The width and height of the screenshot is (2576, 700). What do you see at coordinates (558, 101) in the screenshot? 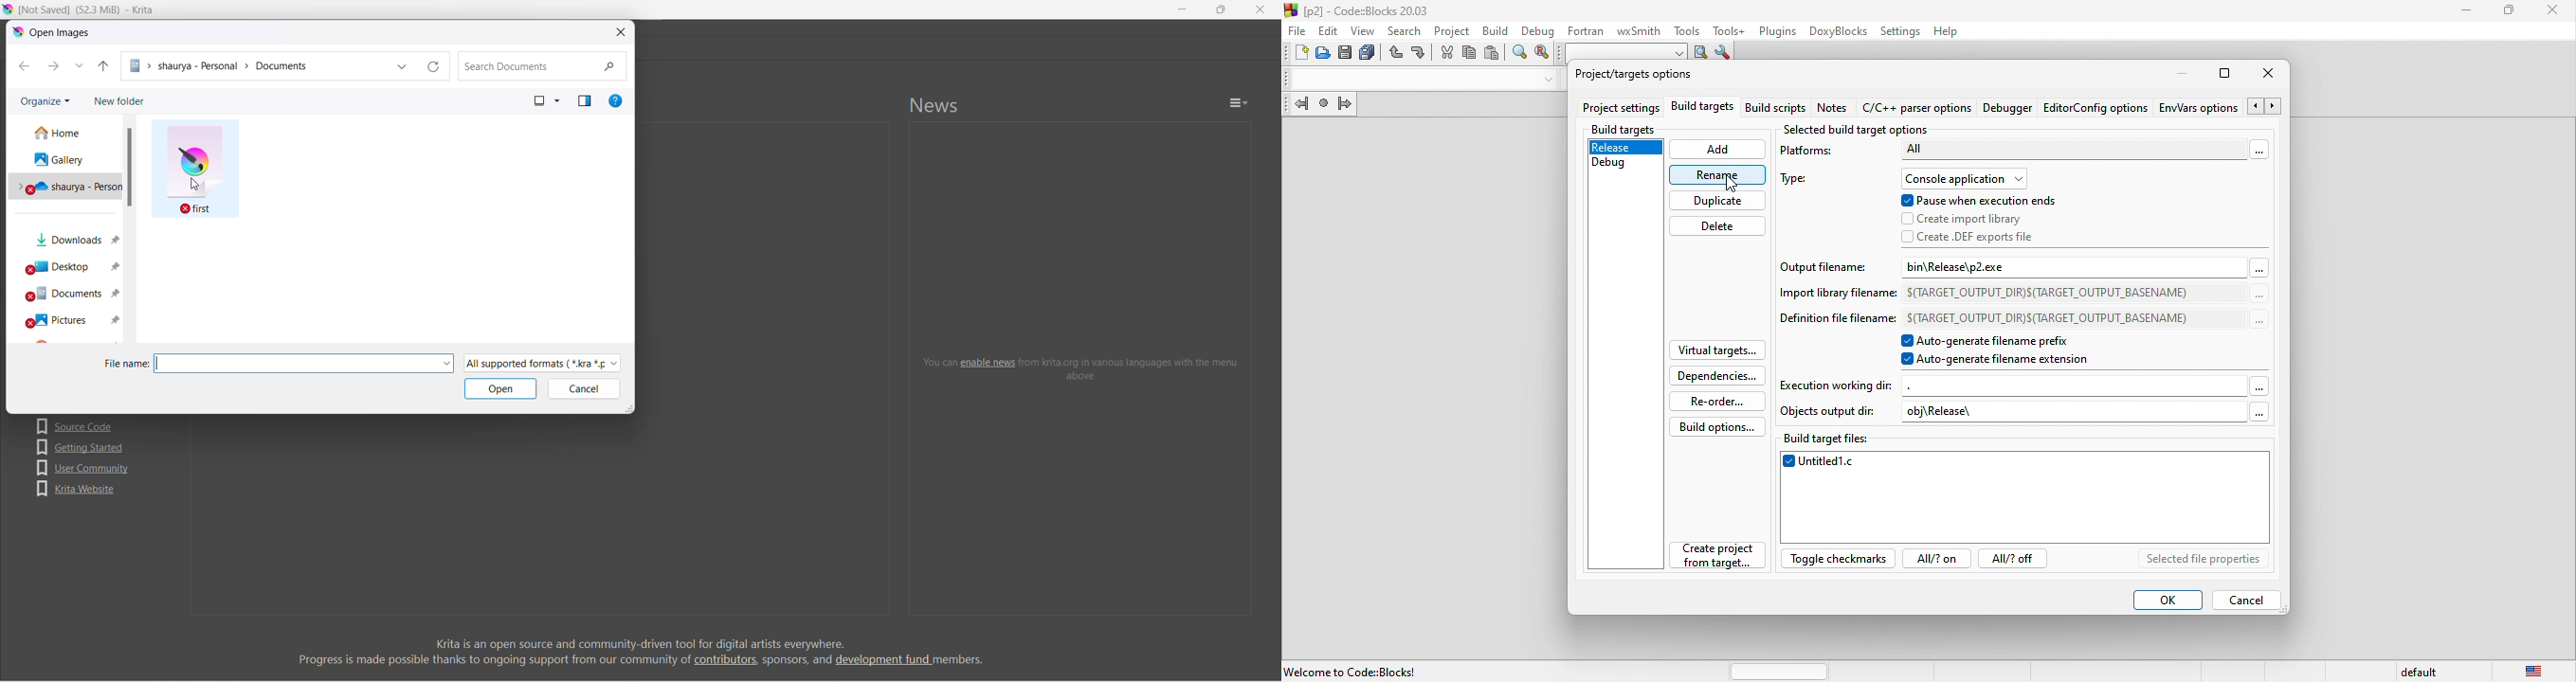
I see `more options` at bounding box center [558, 101].